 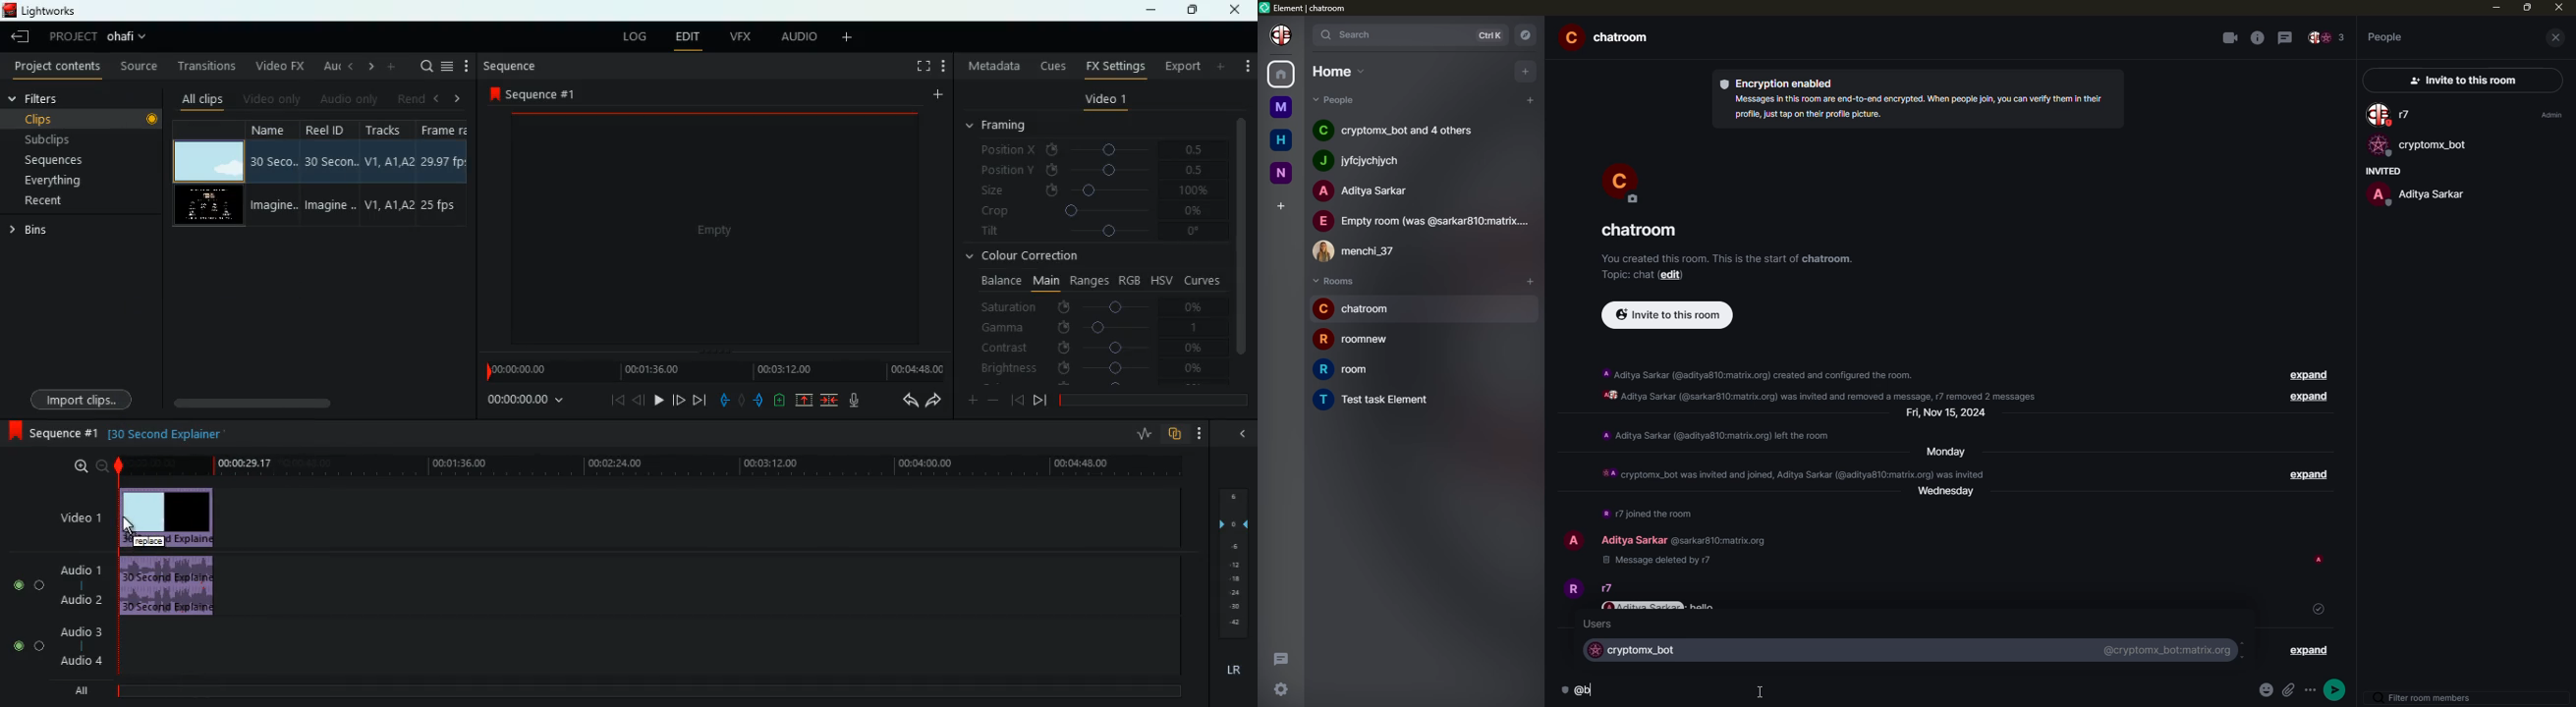 I want to click on import clips, so click(x=82, y=398).